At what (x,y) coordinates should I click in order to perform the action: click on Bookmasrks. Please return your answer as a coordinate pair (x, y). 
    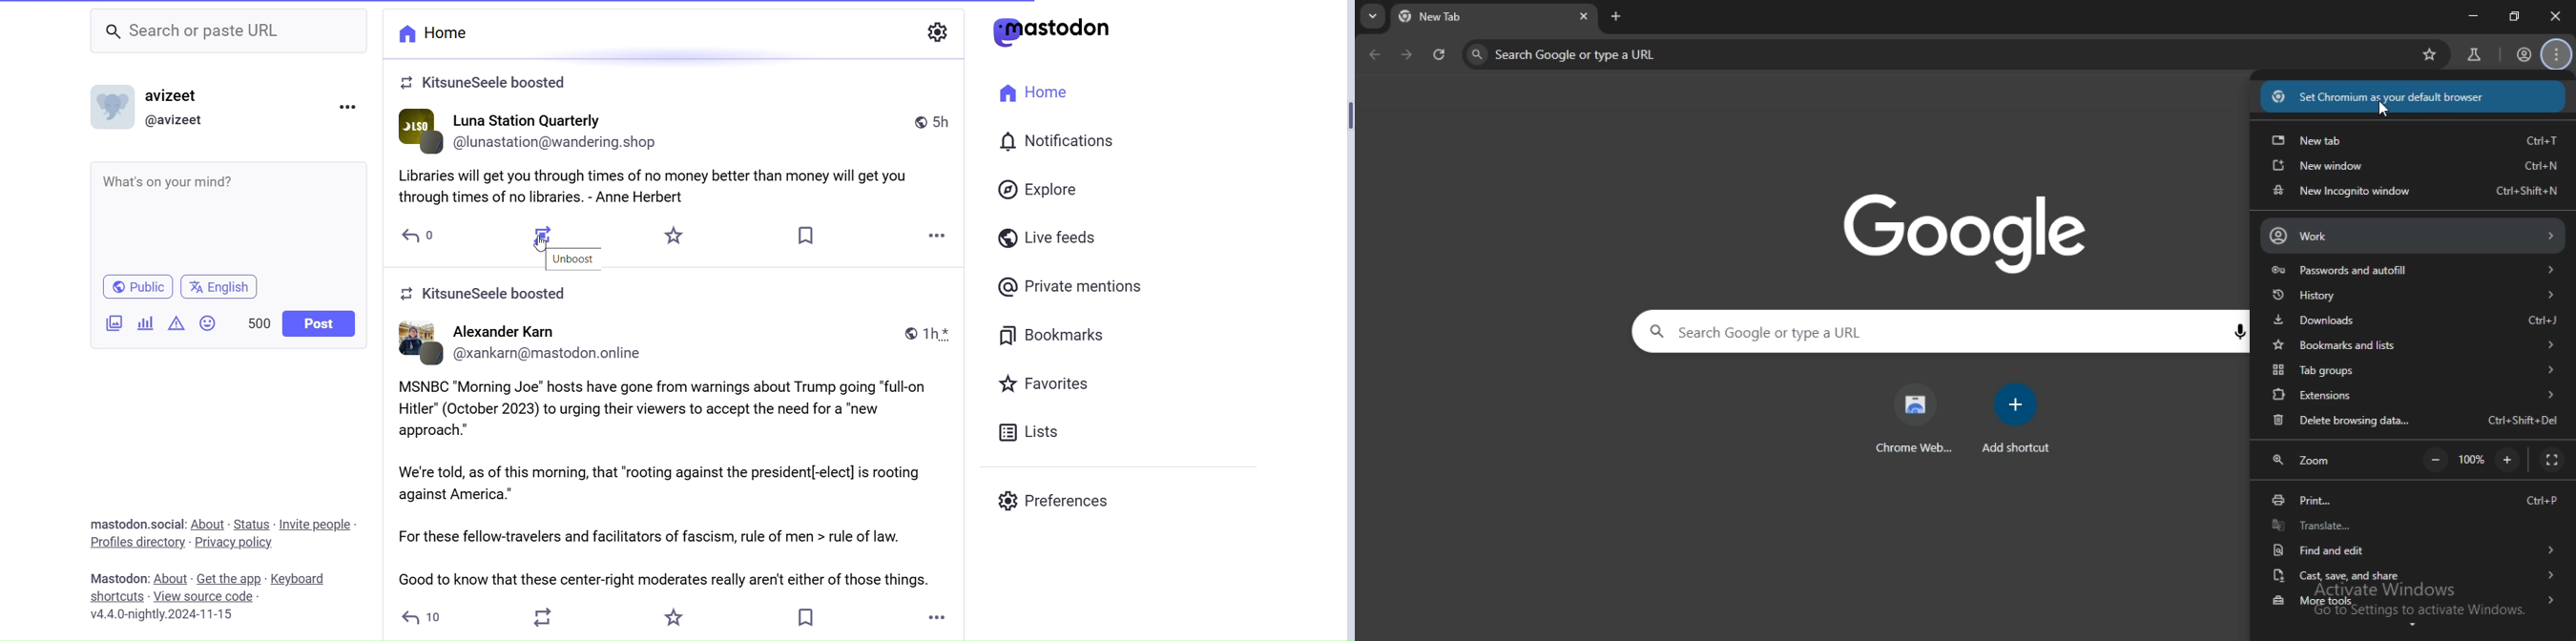
    Looking at the image, I should click on (1054, 337).